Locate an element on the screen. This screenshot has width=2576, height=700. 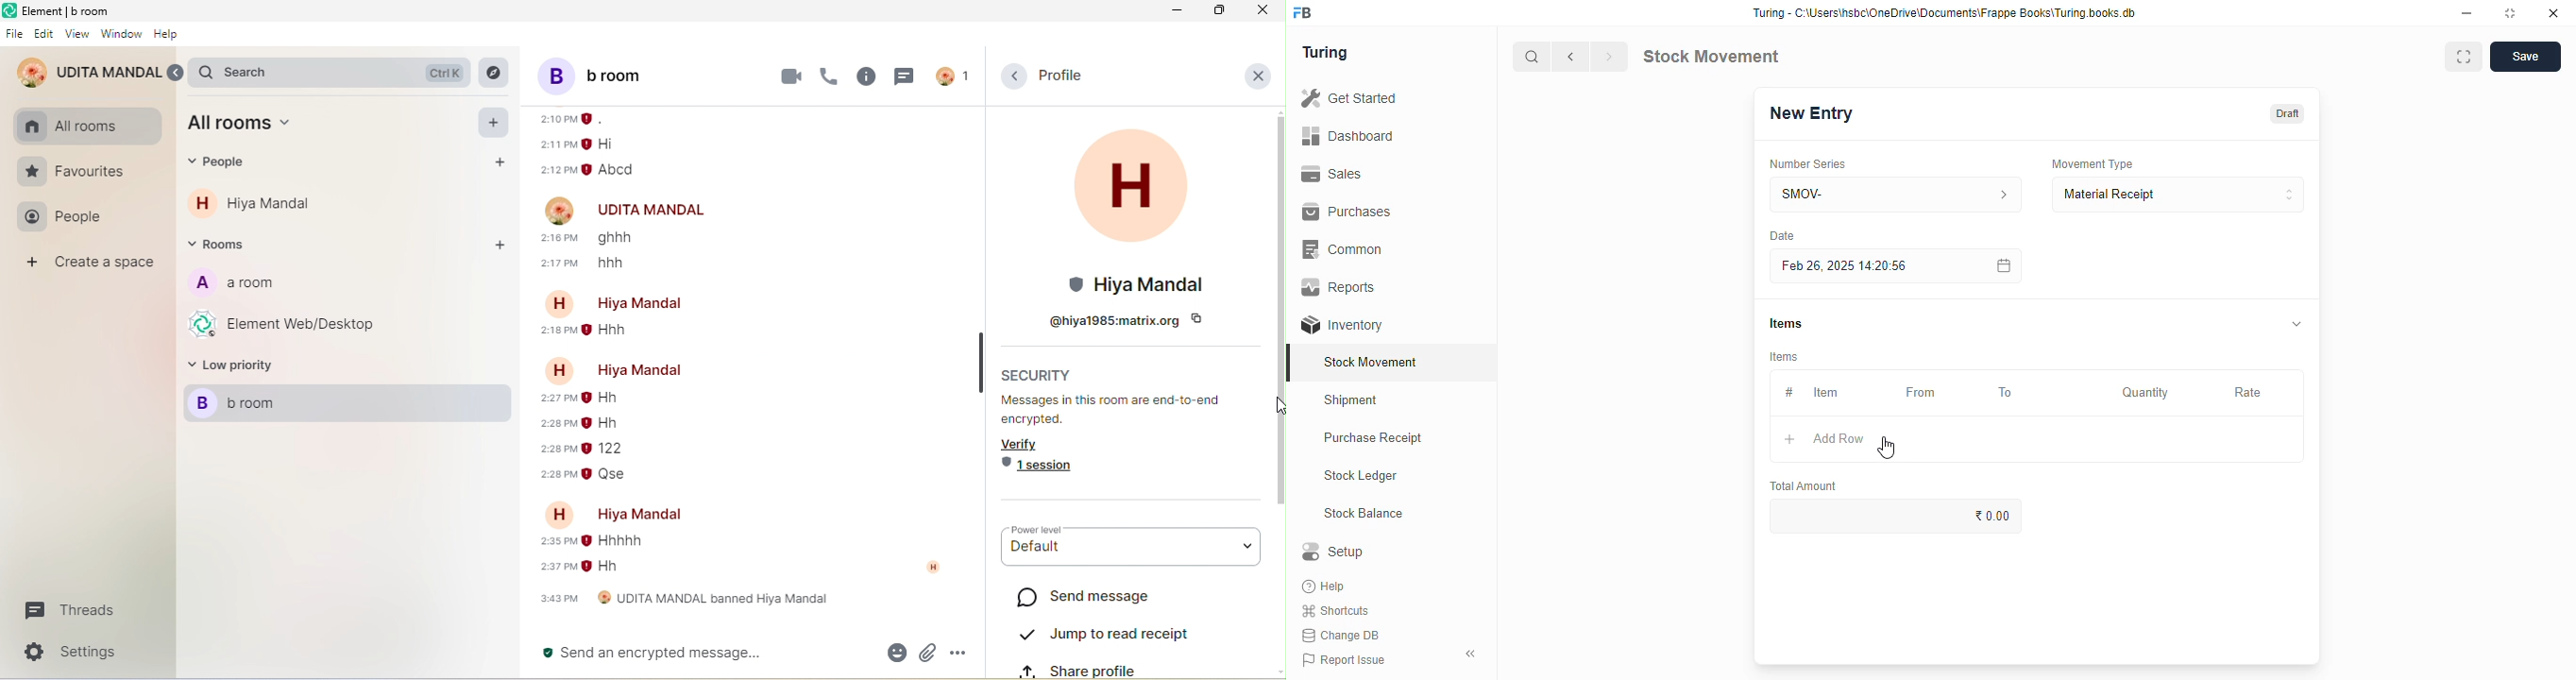
inventory is located at coordinates (1342, 325).